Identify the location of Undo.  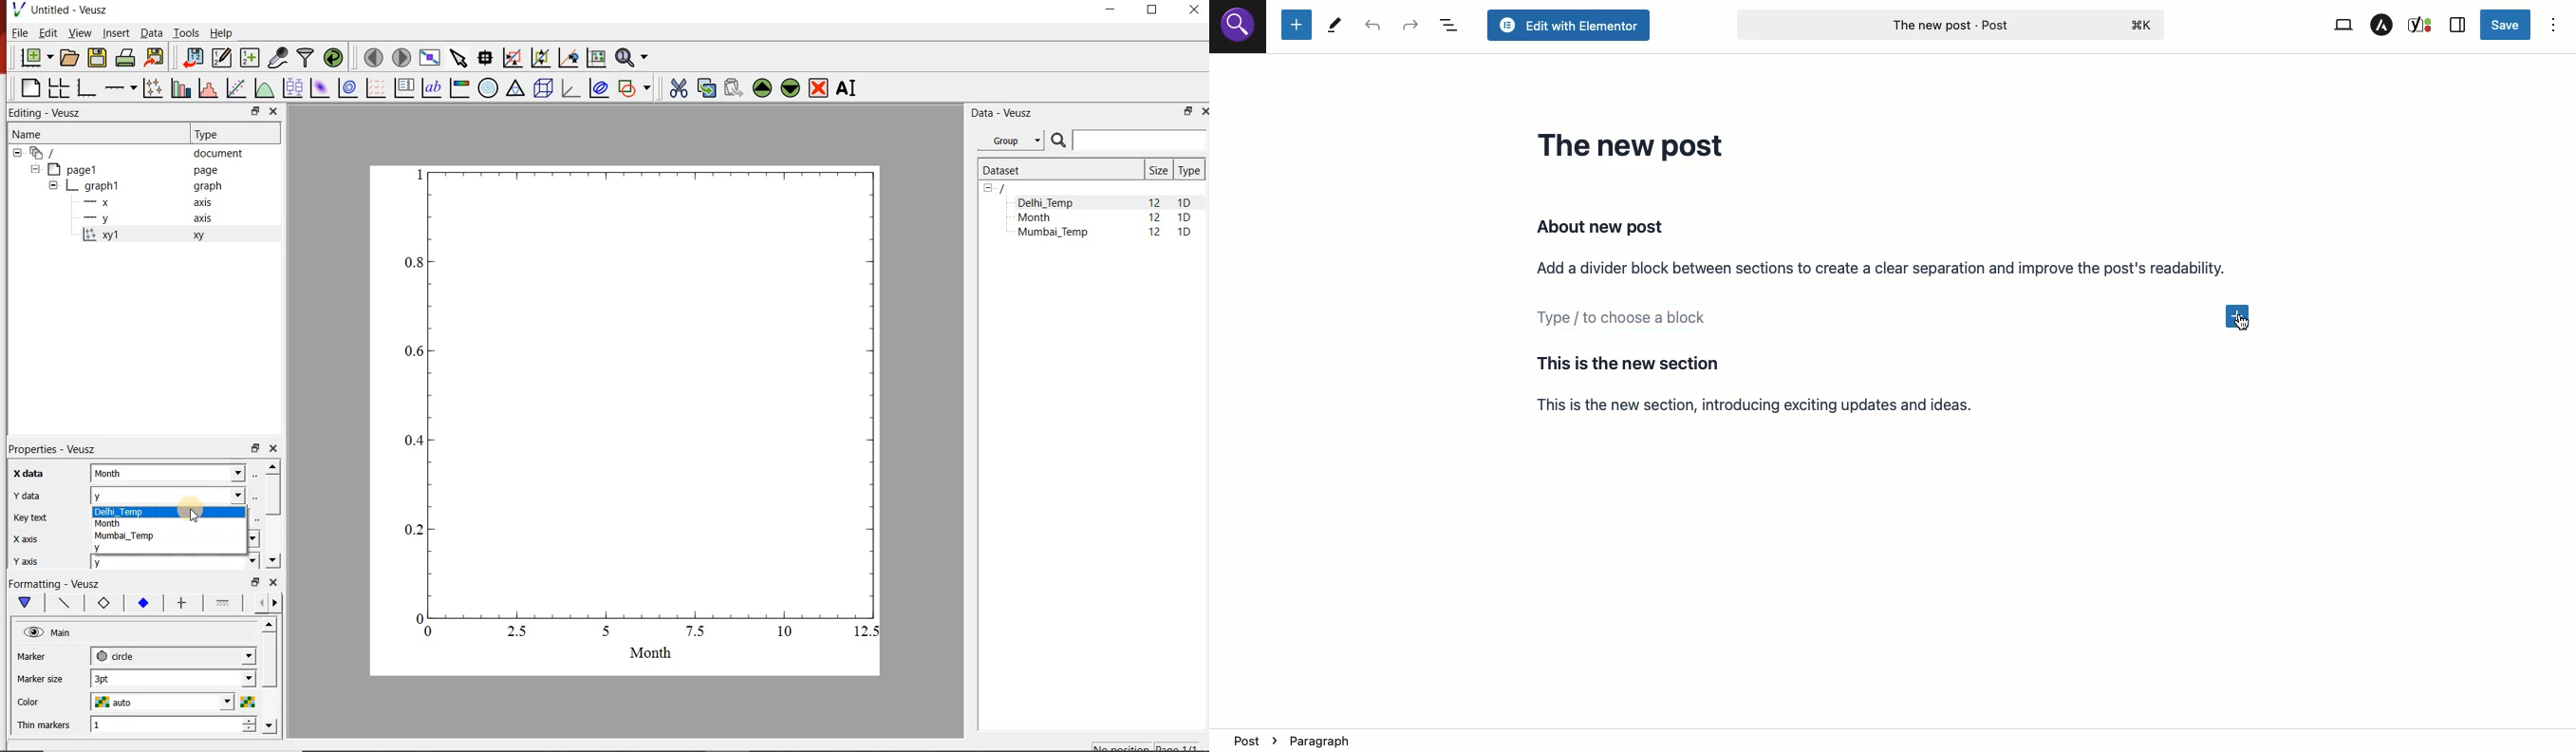
(1376, 27).